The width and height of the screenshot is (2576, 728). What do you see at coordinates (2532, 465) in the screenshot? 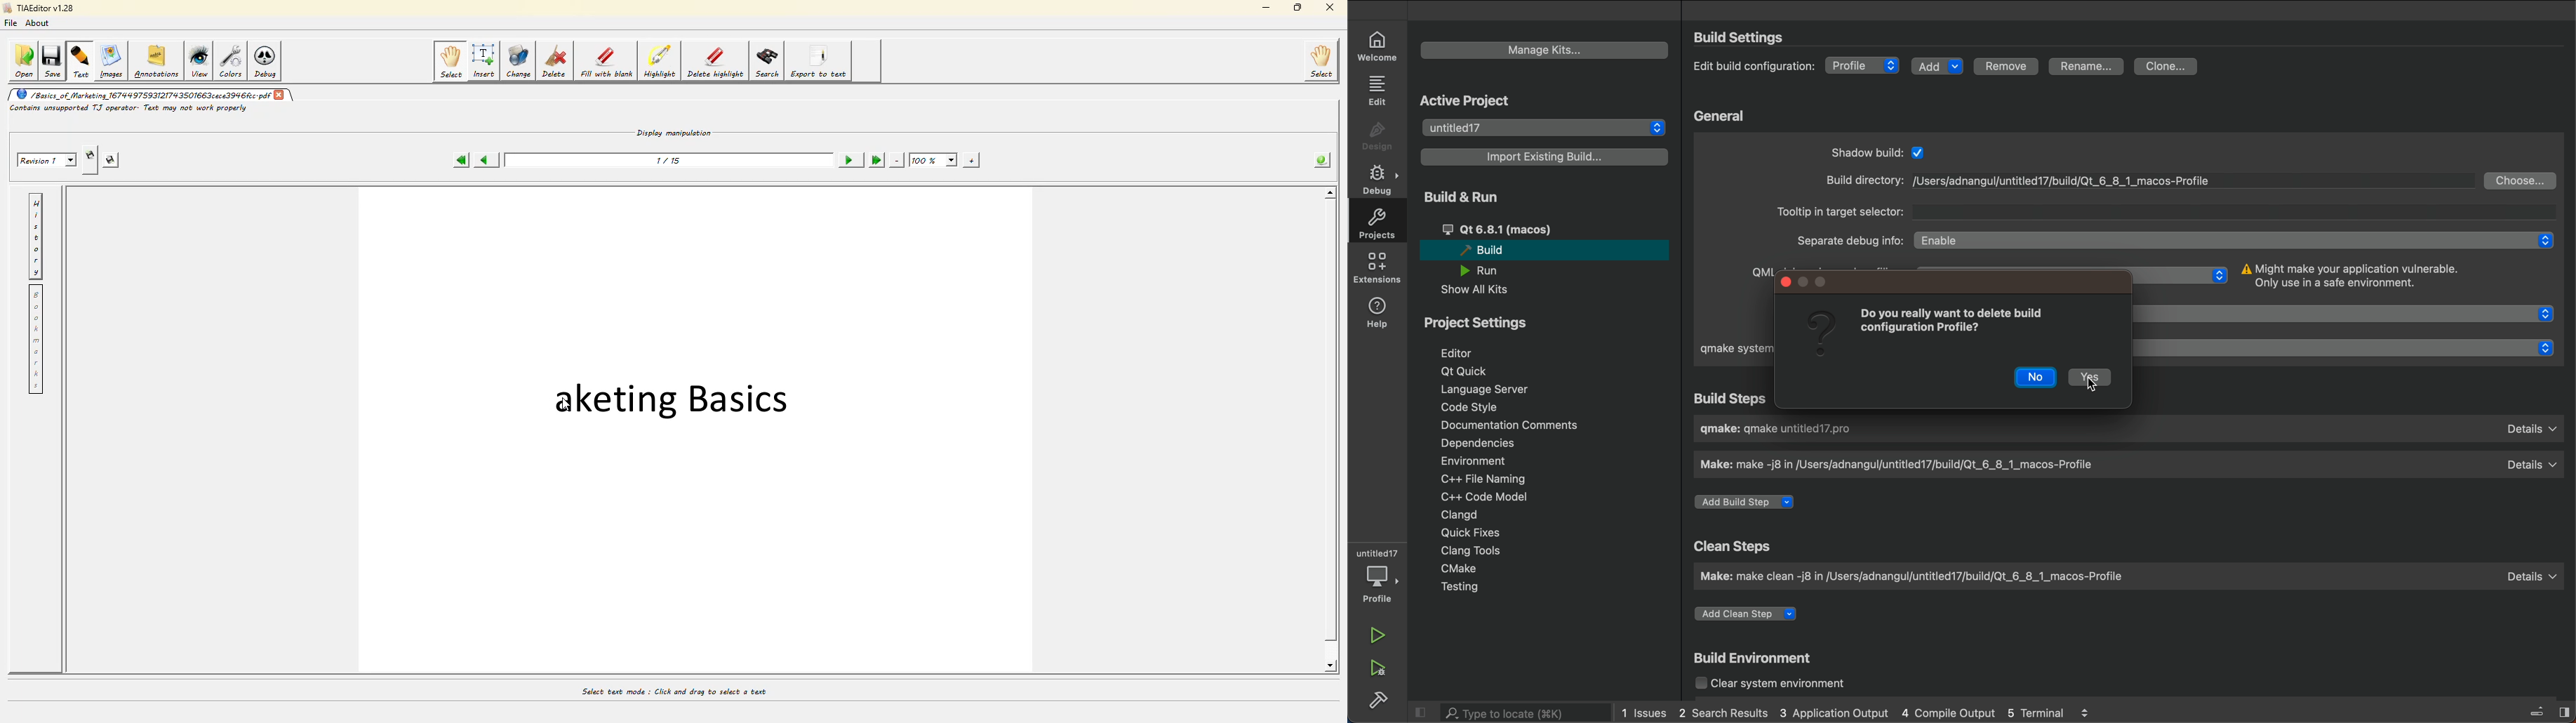
I see `details` at bounding box center [2532, 465].